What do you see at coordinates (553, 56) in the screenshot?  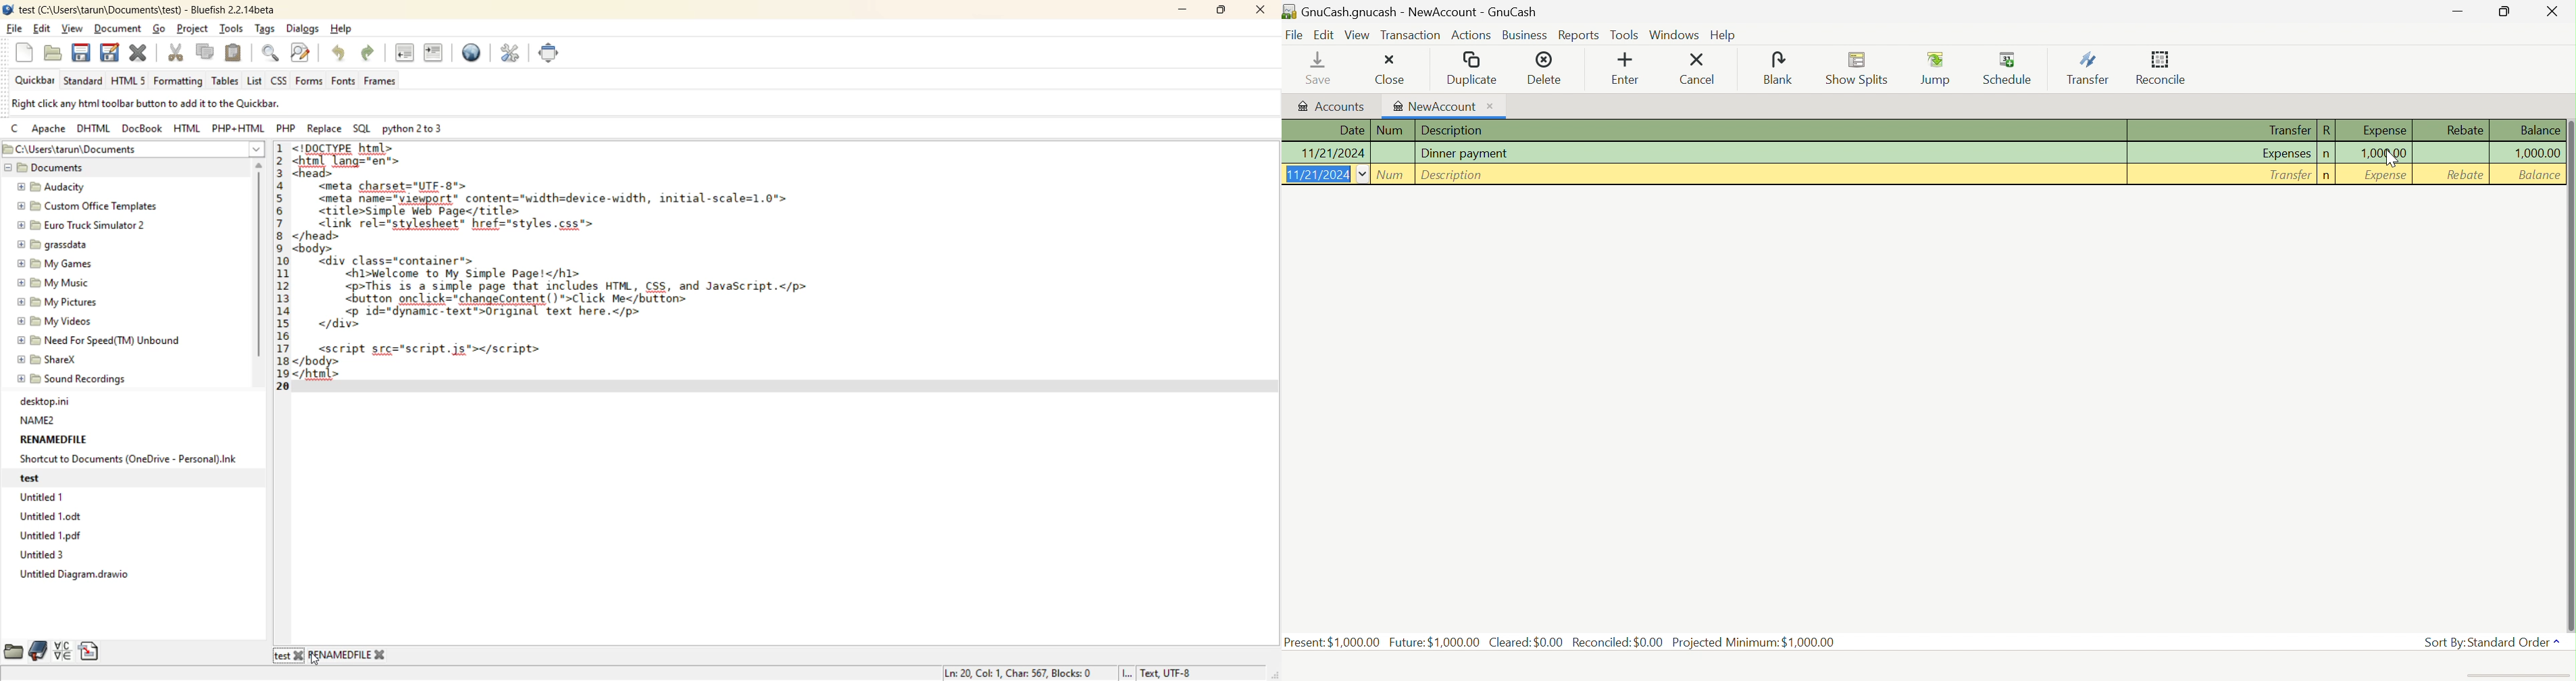 I see `full screen` at bounding box center [553, 56].